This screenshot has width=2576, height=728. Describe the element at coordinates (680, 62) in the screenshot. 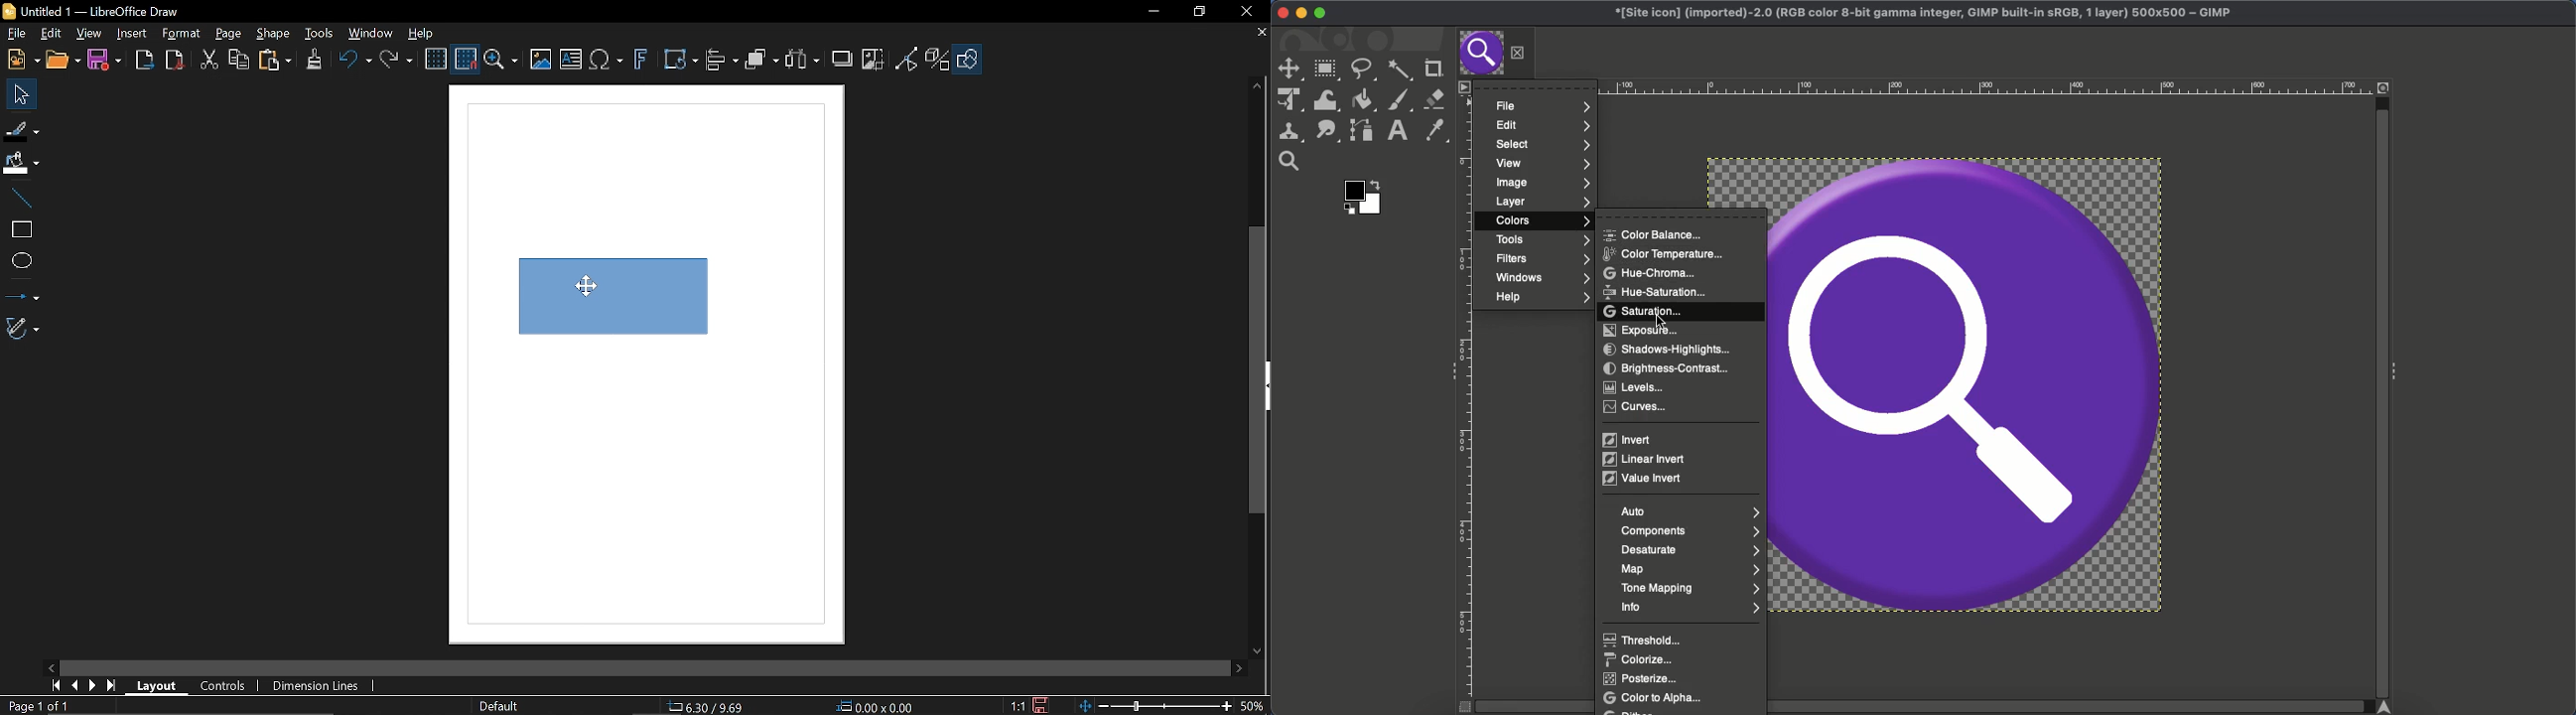

I see `Transformation` at that location.